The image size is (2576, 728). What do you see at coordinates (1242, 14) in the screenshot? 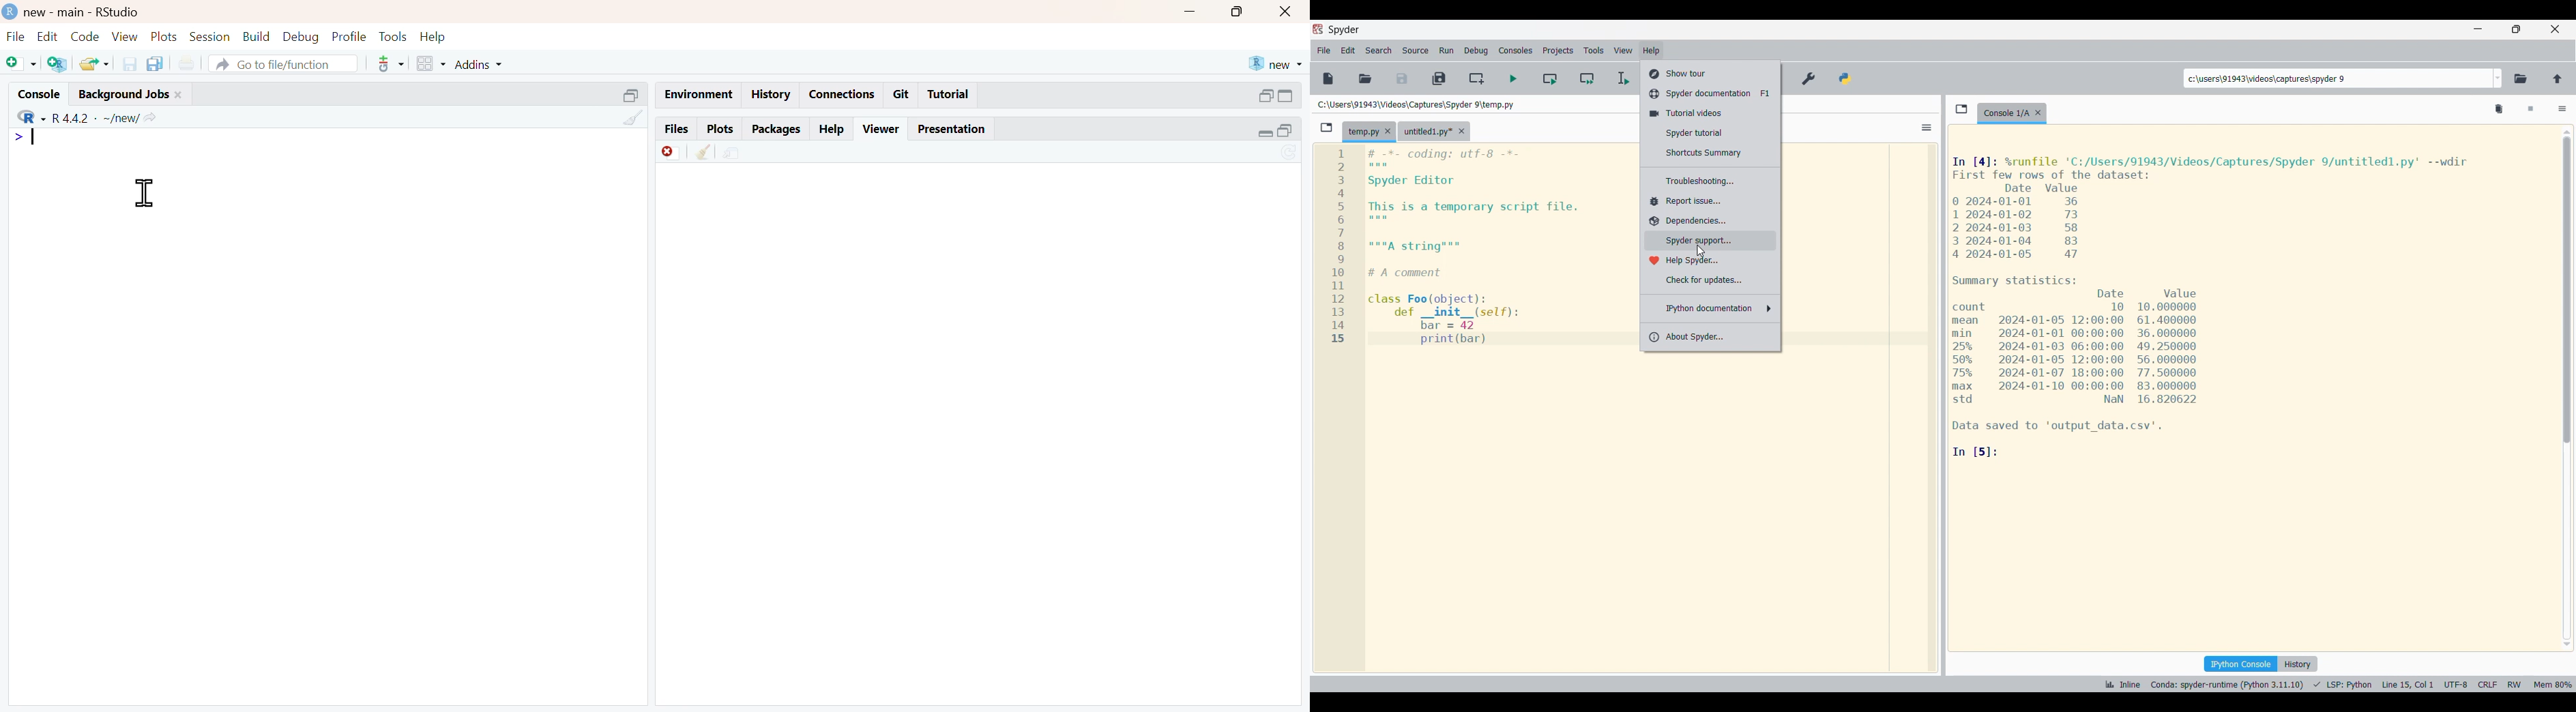
I see `maximize window` at bounding box center [1242, 14].